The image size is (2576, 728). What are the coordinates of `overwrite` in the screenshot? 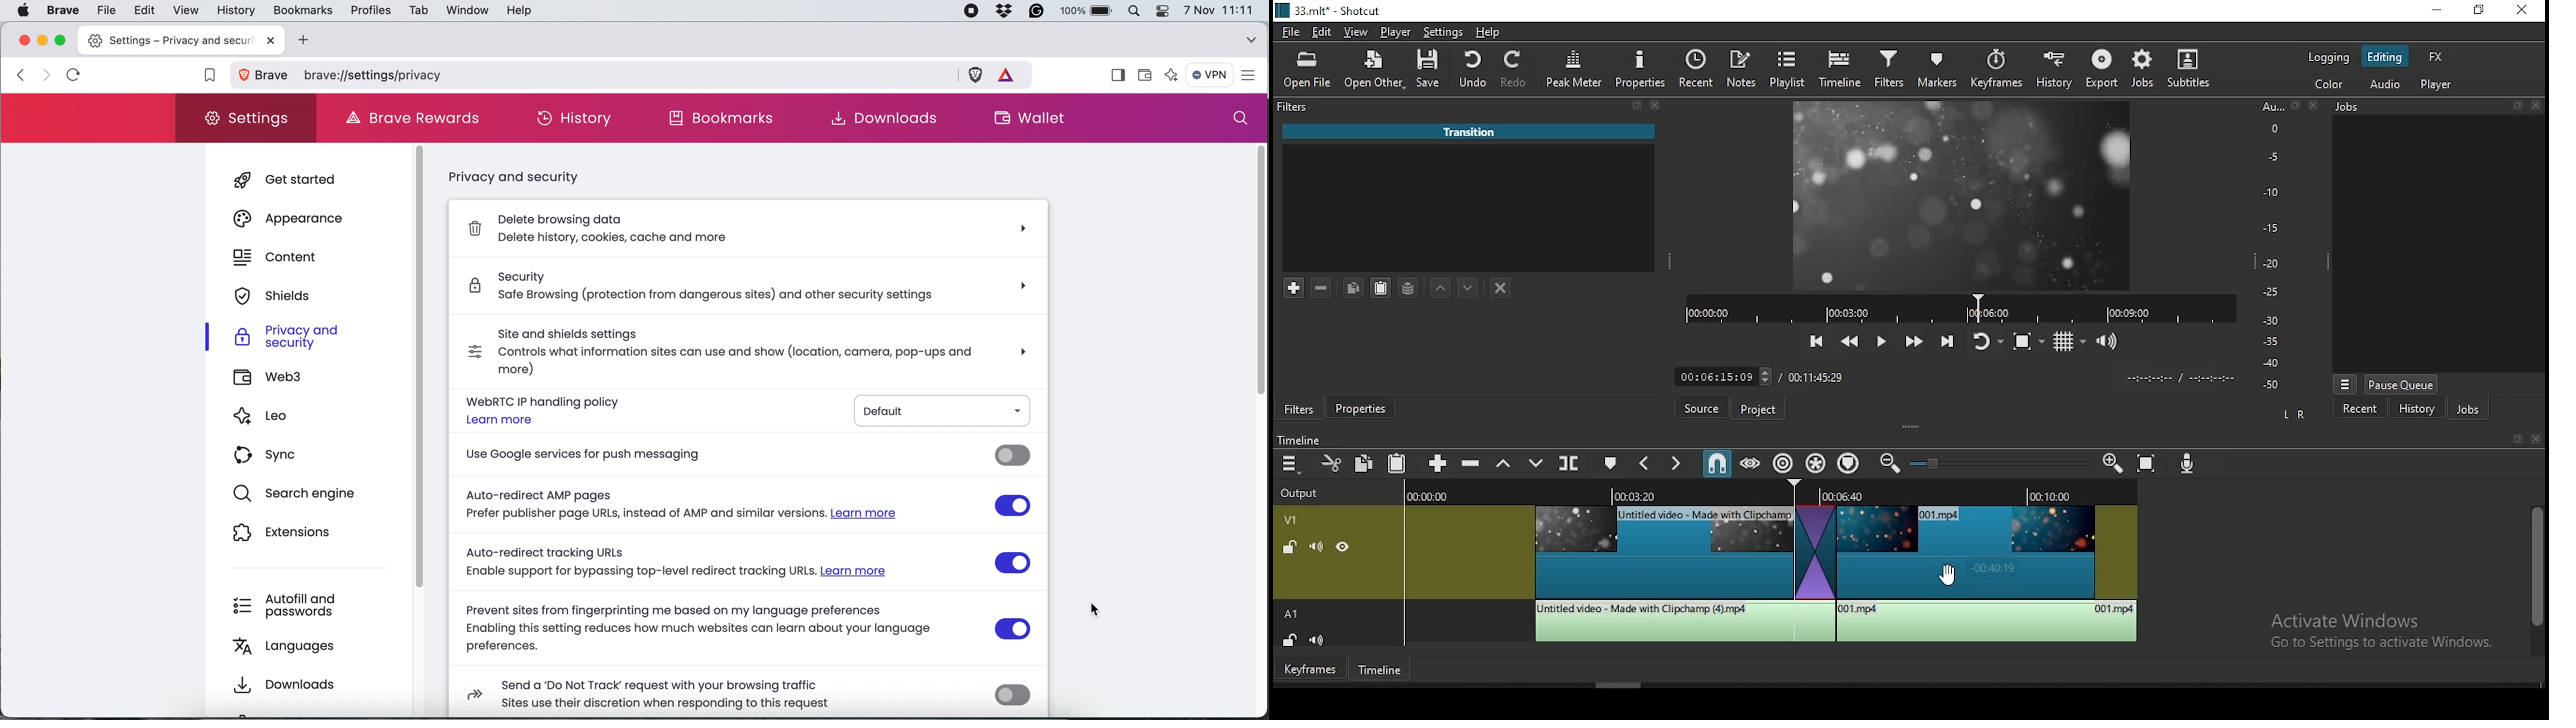 It's located at (1537, 464).